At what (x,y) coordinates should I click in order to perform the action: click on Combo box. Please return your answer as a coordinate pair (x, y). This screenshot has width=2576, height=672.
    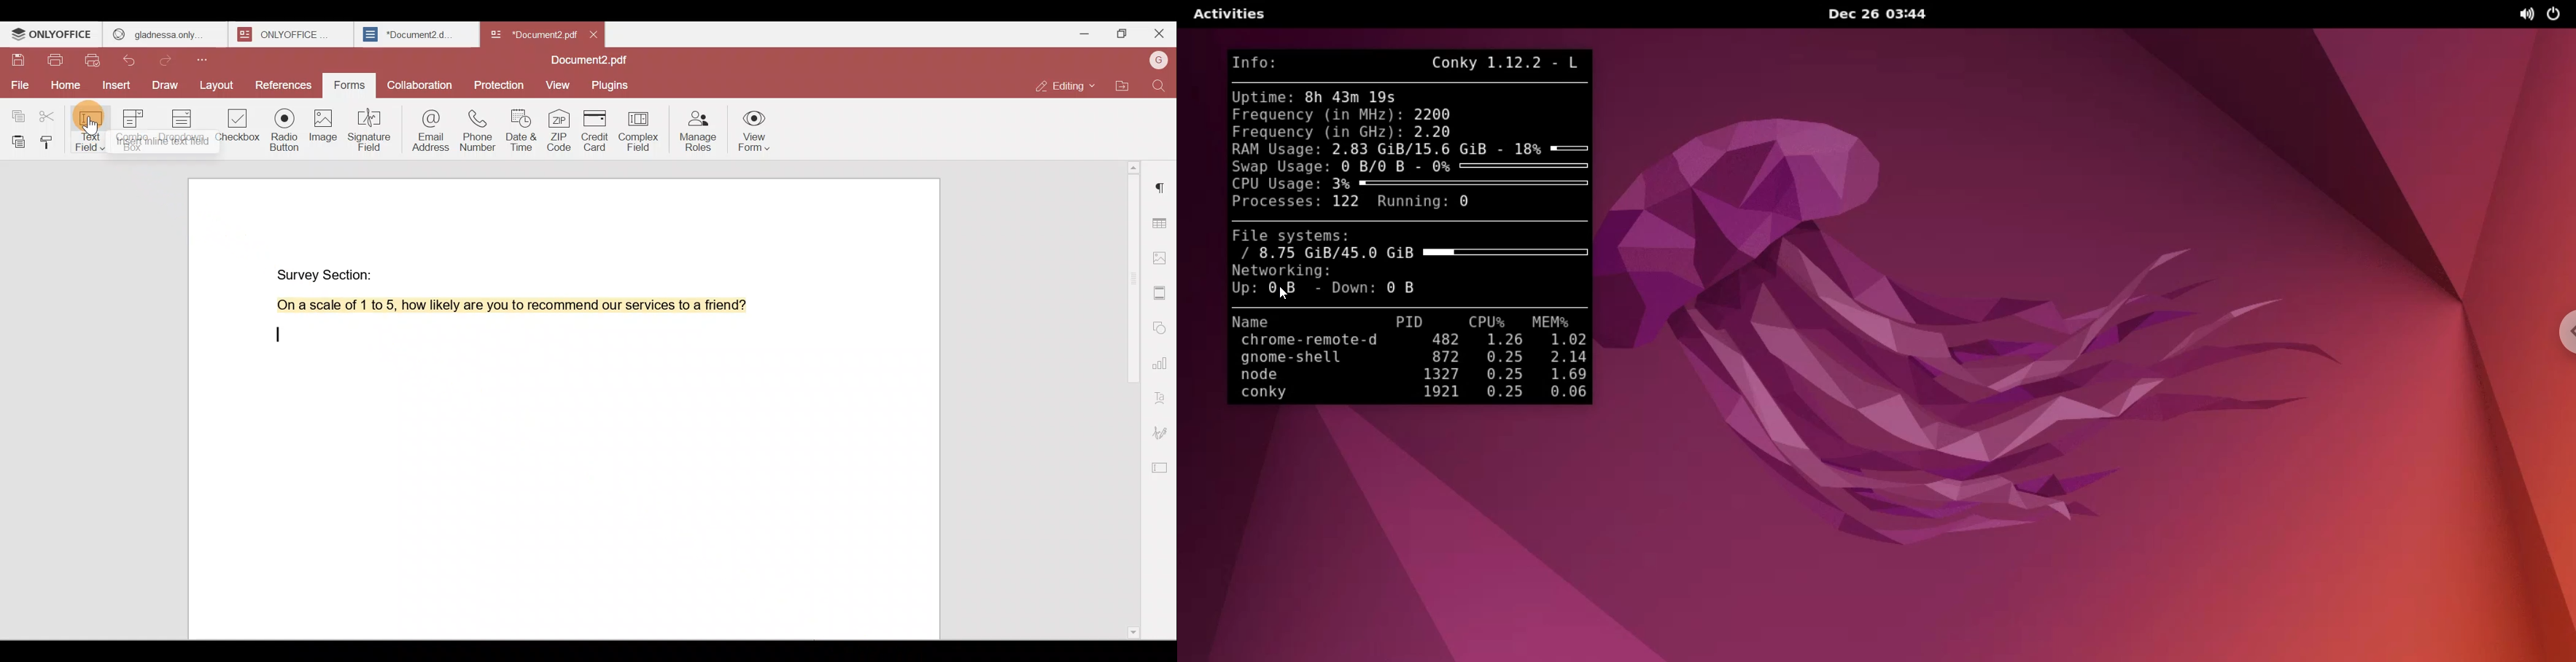
    Looking at the image, I should click on (137, 128).